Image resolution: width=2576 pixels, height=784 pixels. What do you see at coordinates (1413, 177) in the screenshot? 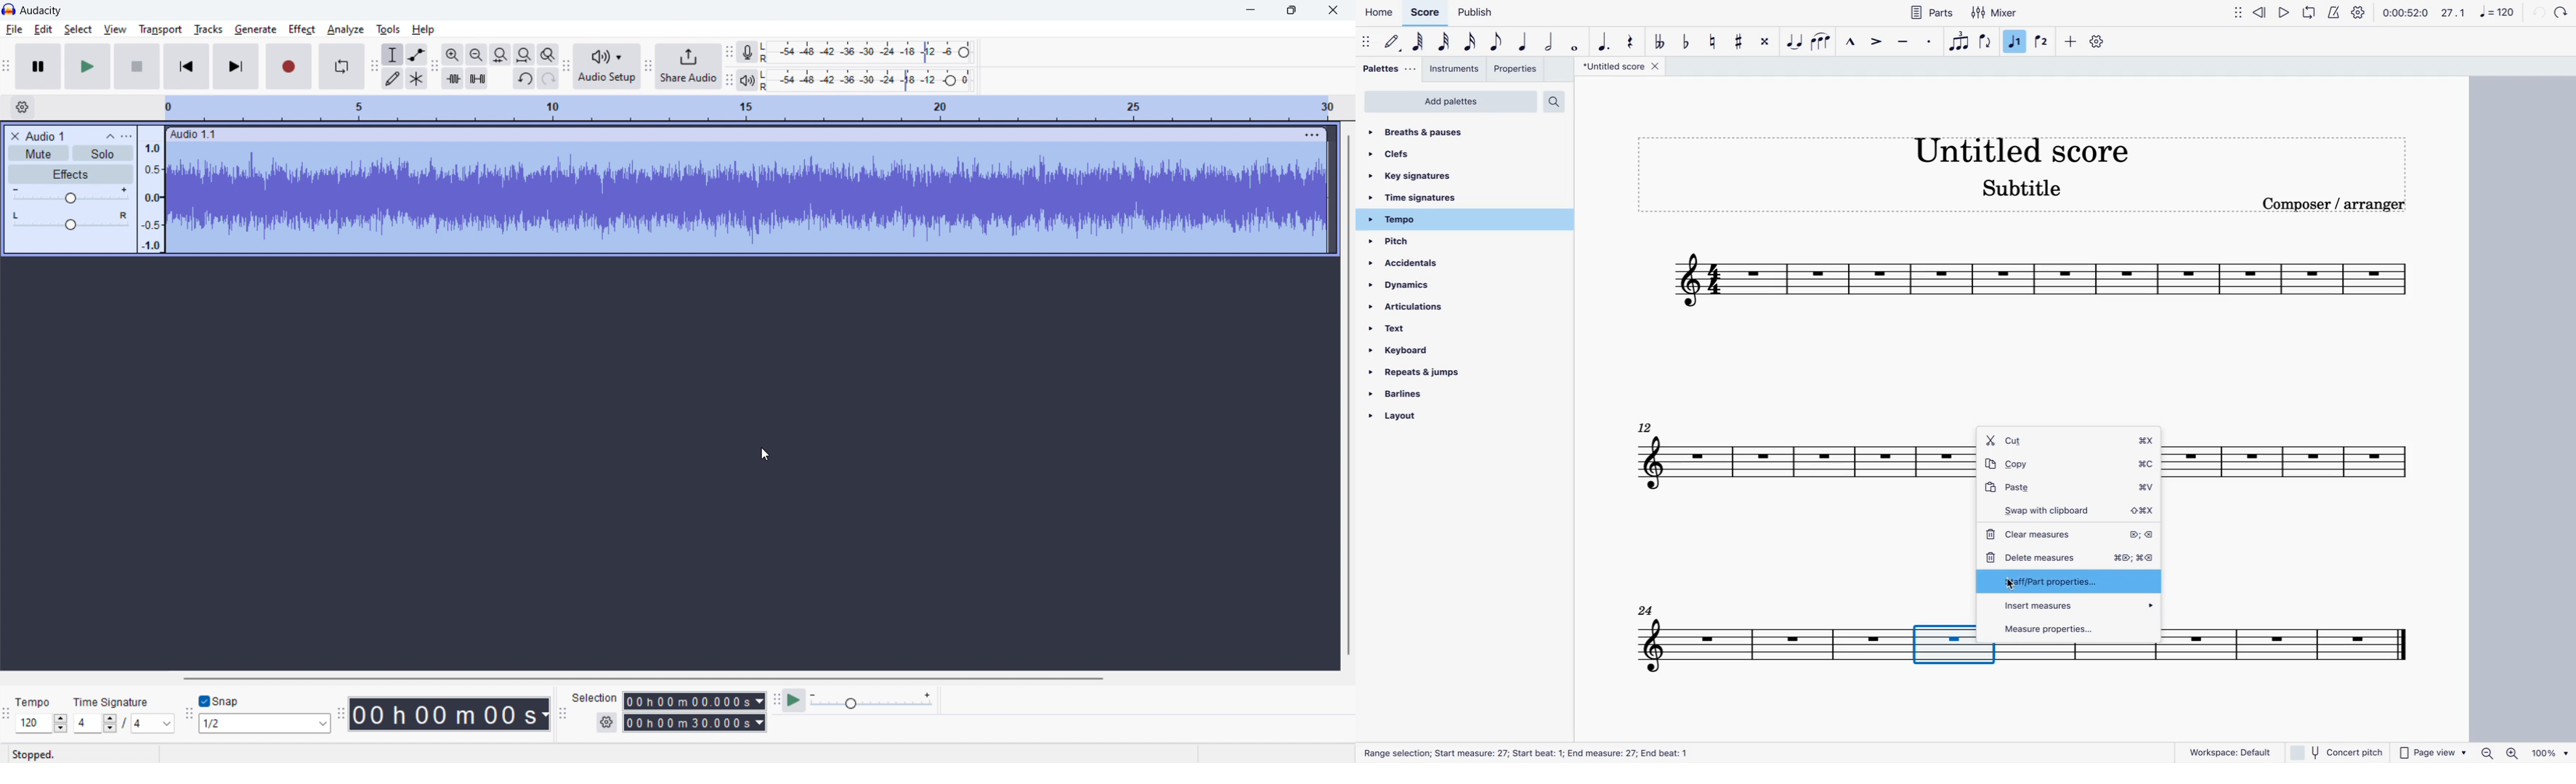
I see `key signatures` at bounding box center [1413, 177].